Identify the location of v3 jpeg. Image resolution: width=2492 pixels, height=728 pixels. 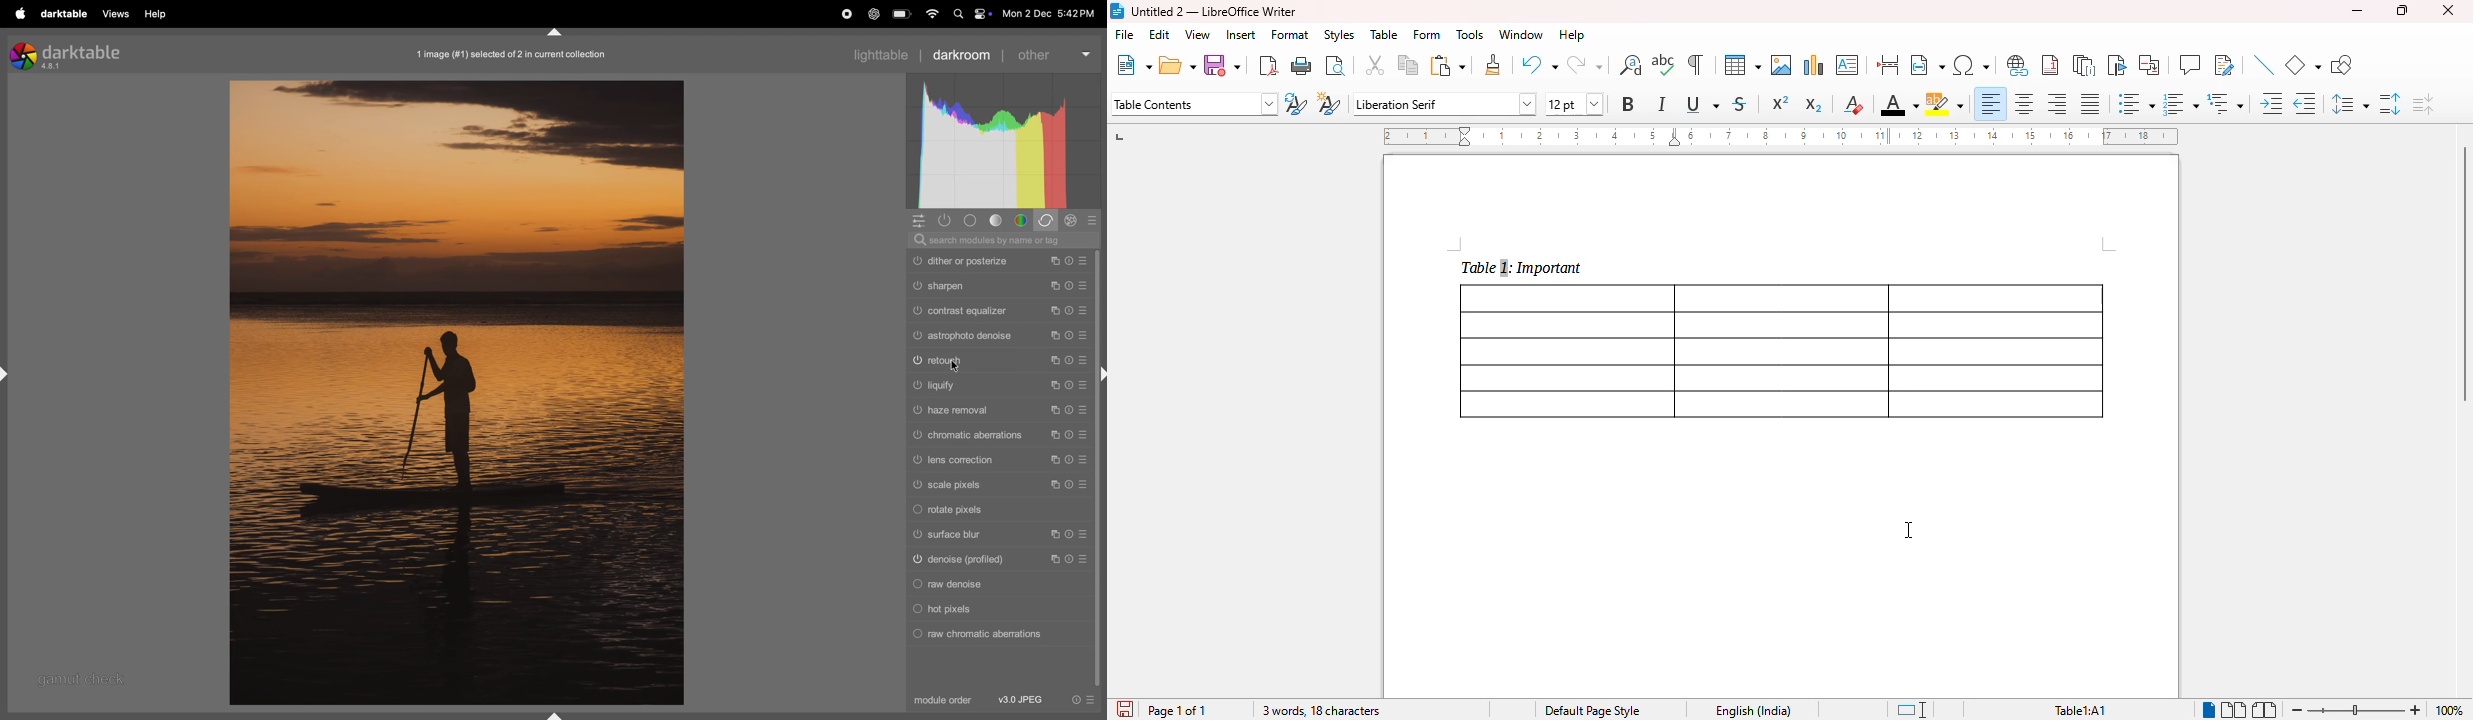
(1022, 700).